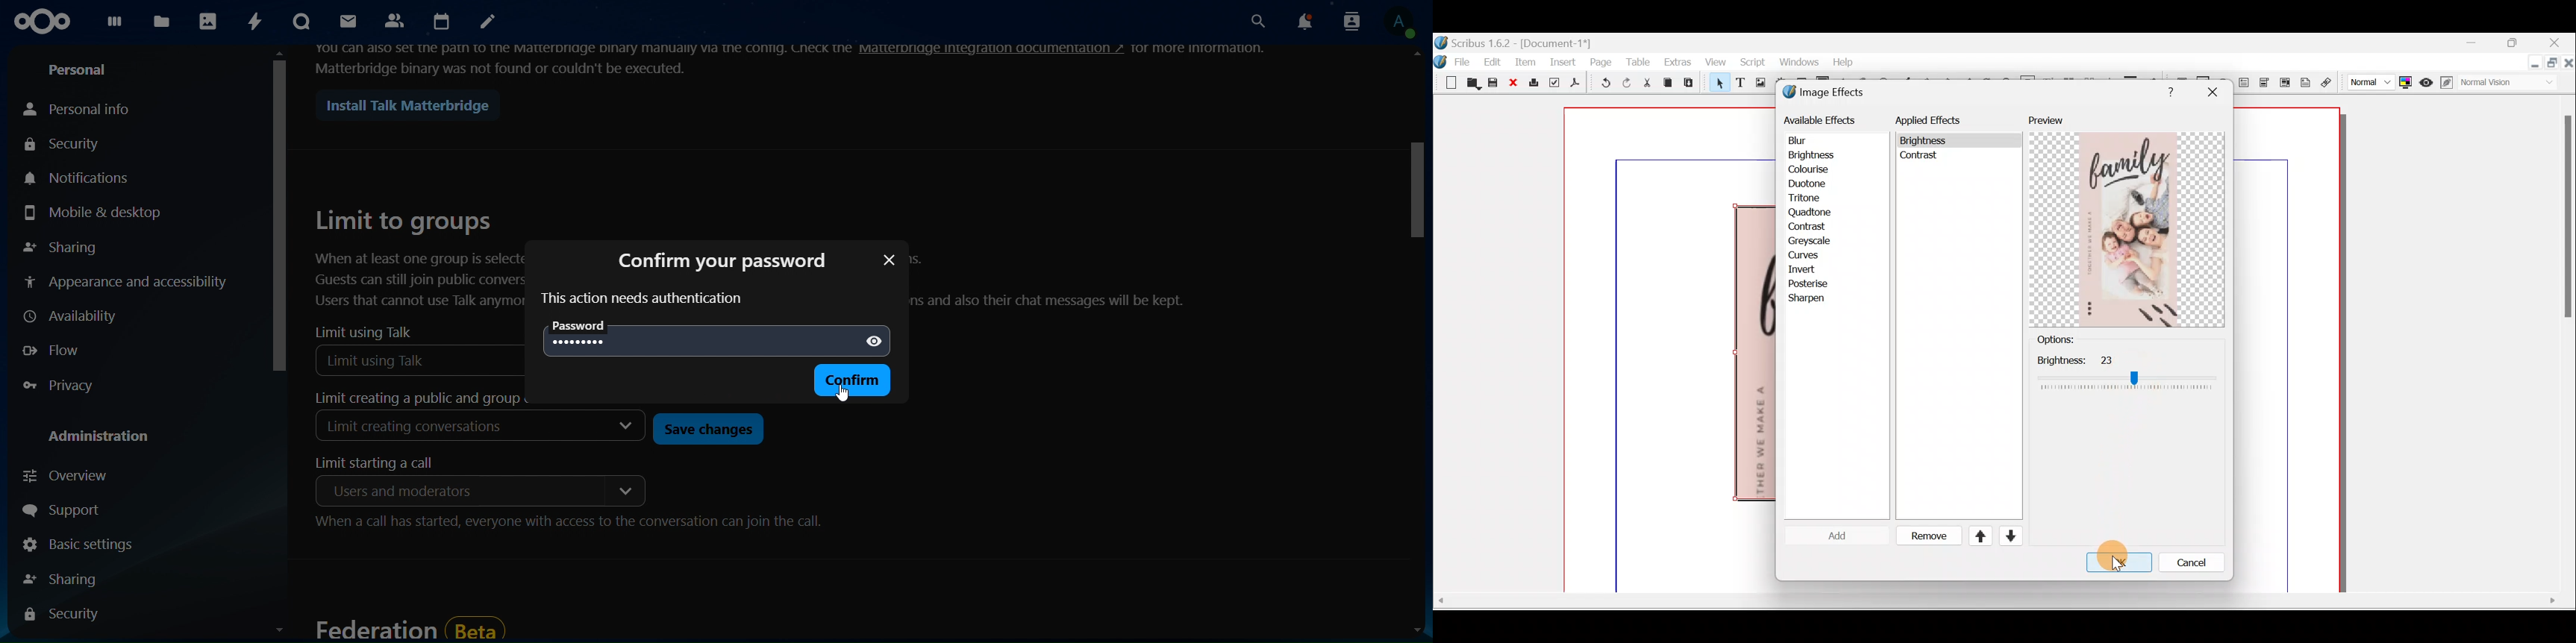 This screenshot has height=644, width=2576. I want to click on Edit, so click(1494, 61).